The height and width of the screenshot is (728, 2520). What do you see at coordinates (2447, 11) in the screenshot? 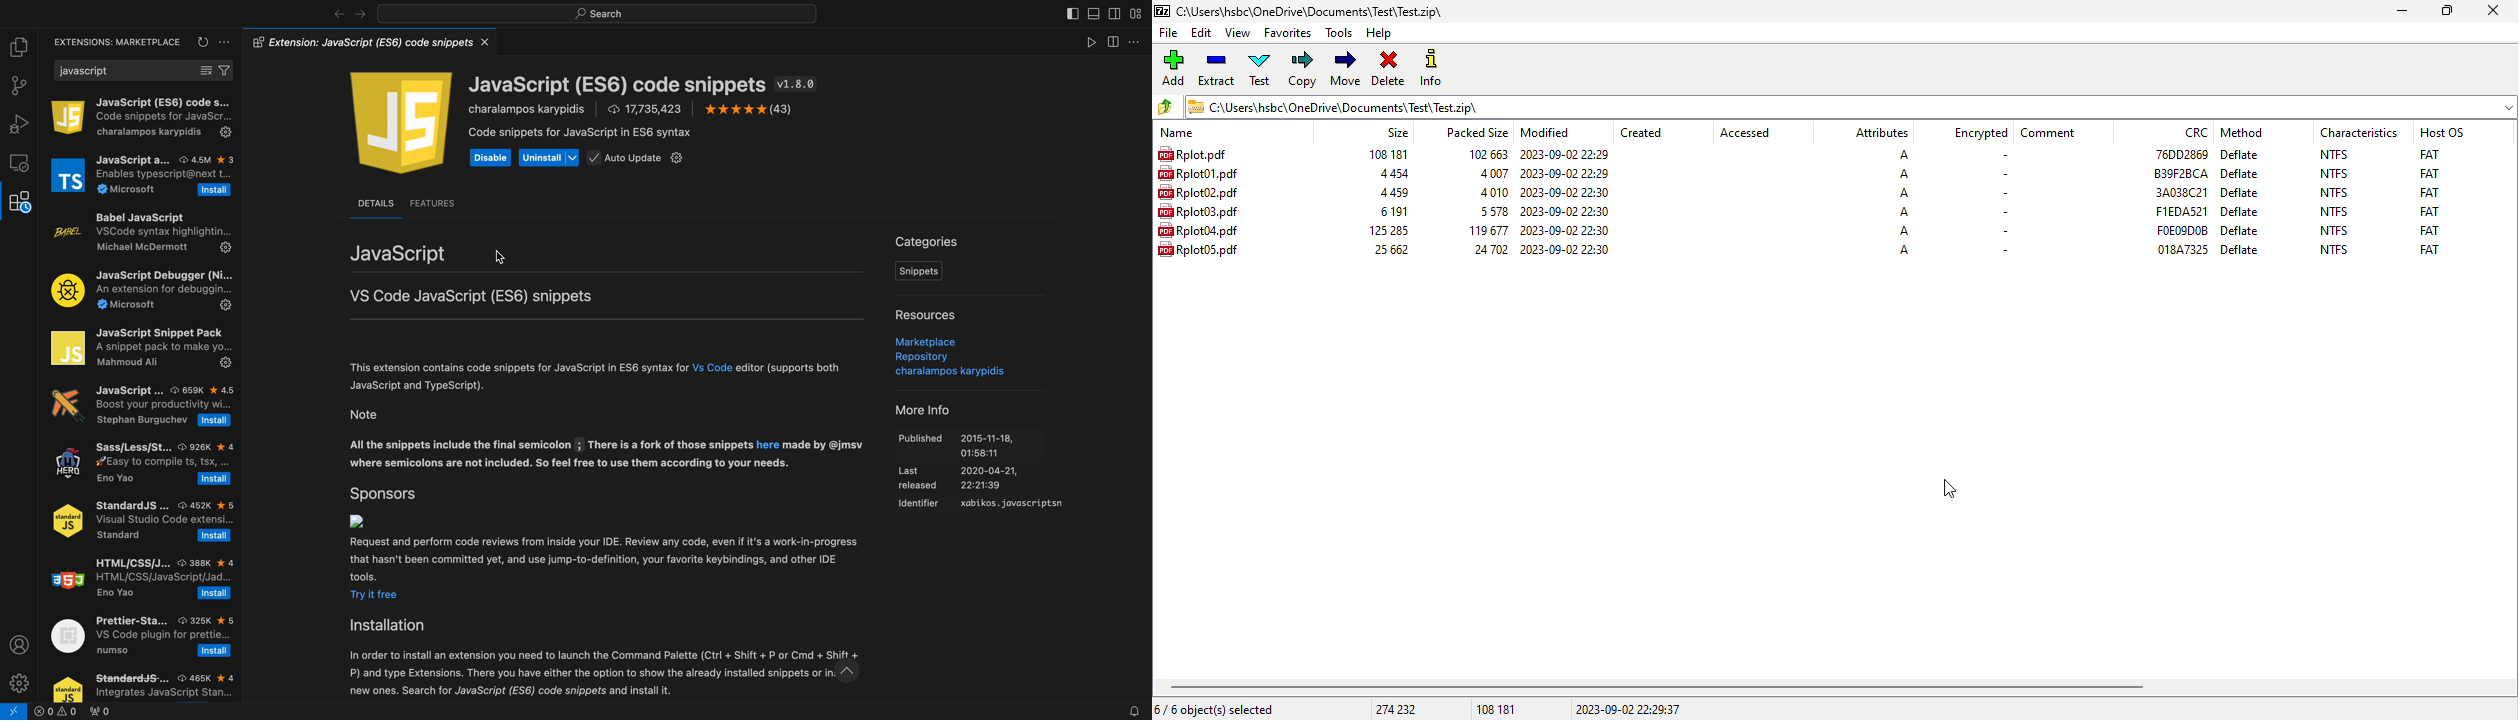
I see `maximize` at bounding box center [2447, 11].